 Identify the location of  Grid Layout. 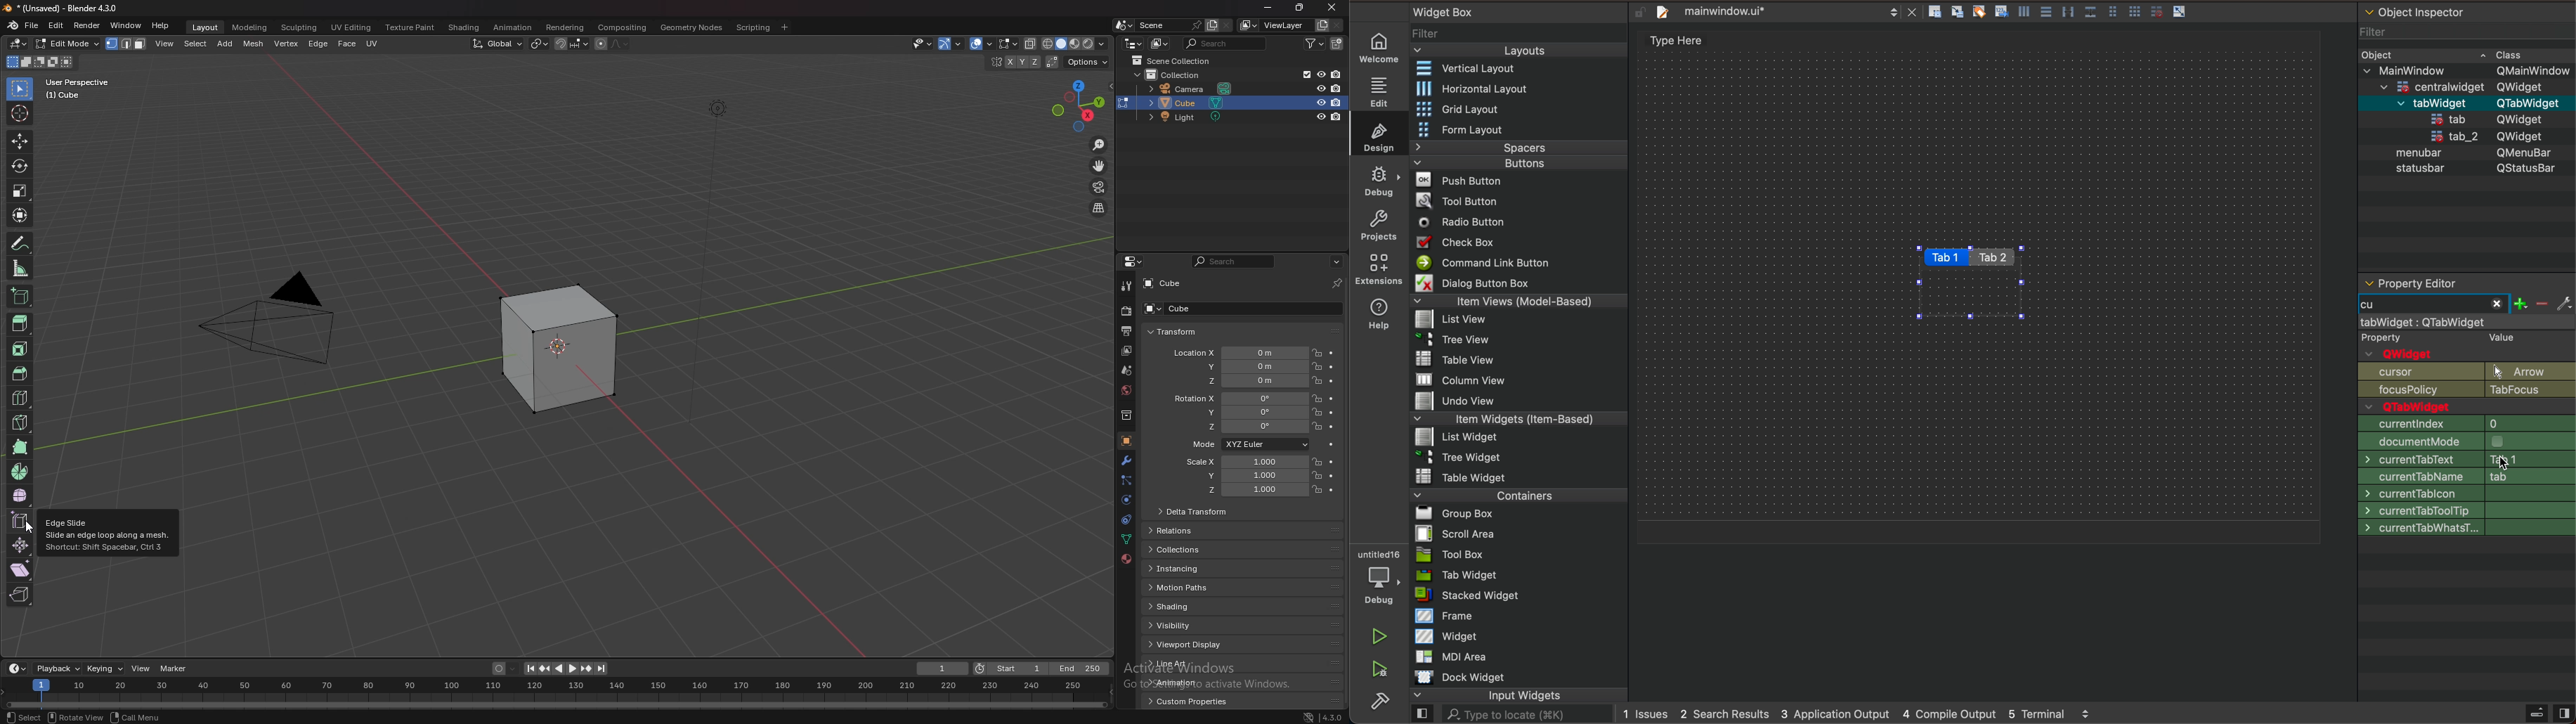
(1452, 109).